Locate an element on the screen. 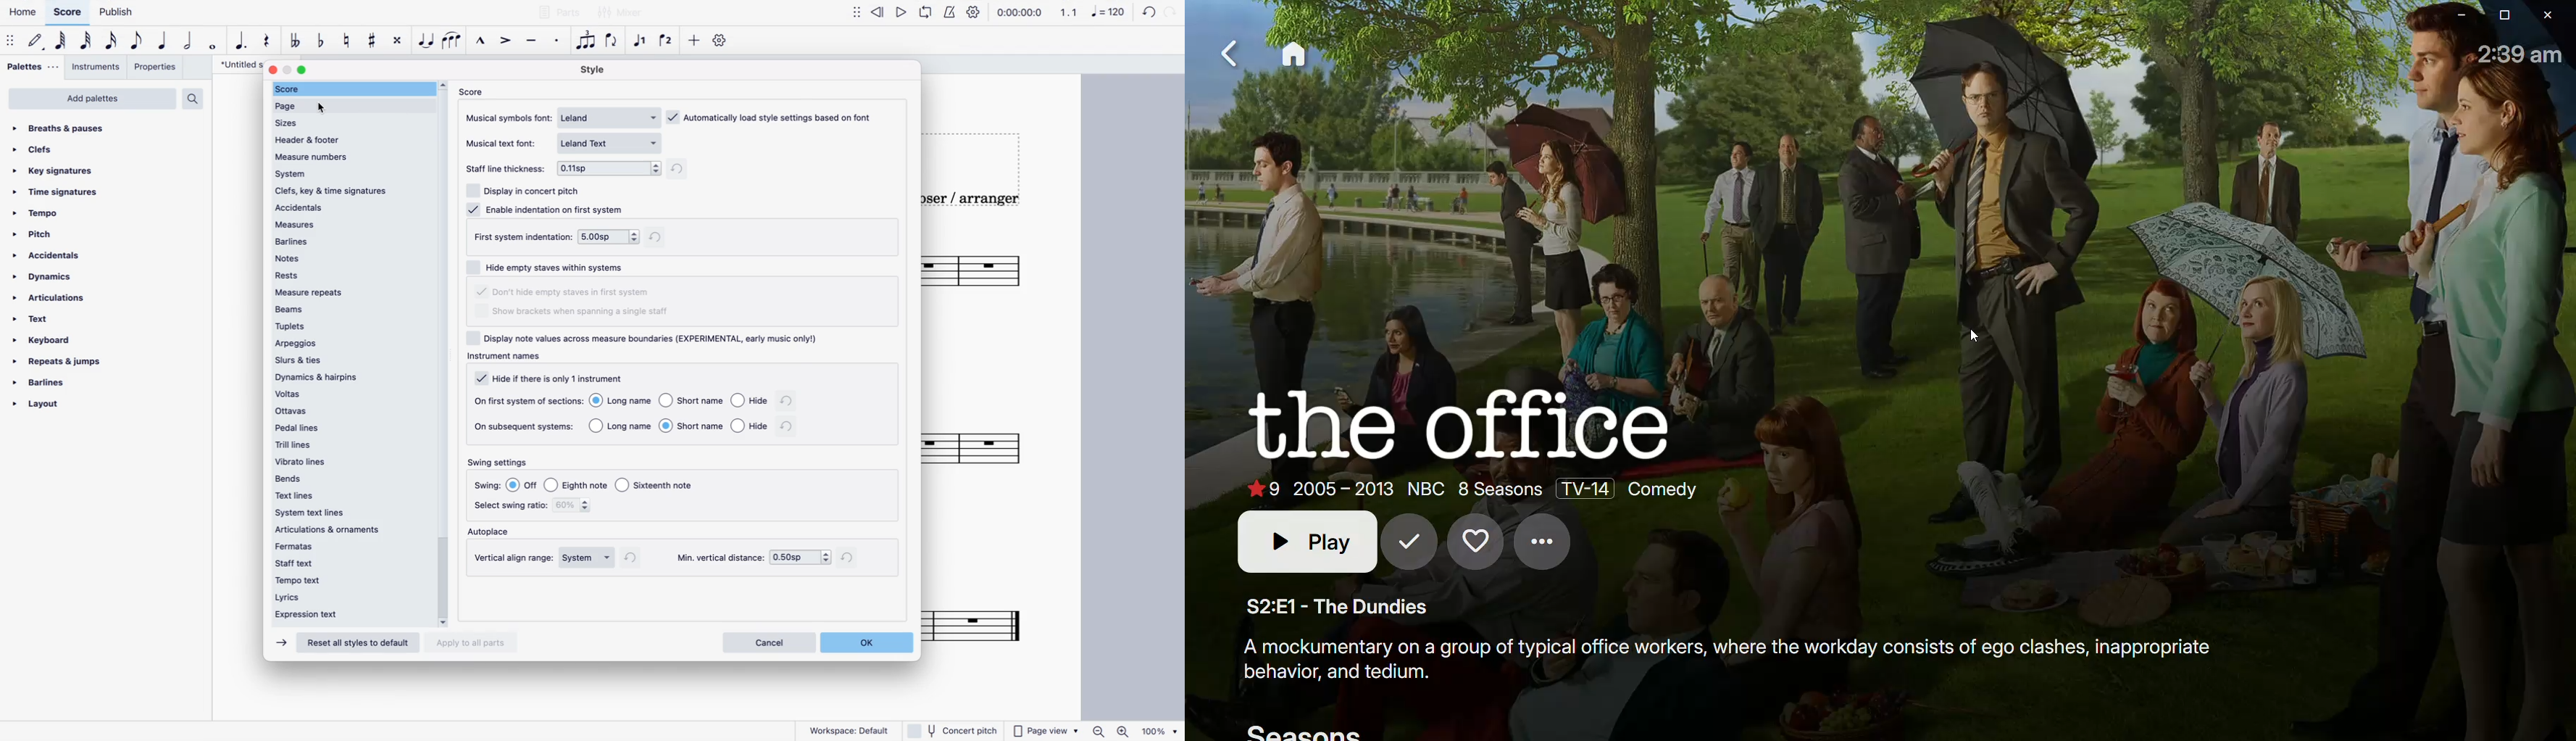  slurs & ties is located at coordinates (348, 360).